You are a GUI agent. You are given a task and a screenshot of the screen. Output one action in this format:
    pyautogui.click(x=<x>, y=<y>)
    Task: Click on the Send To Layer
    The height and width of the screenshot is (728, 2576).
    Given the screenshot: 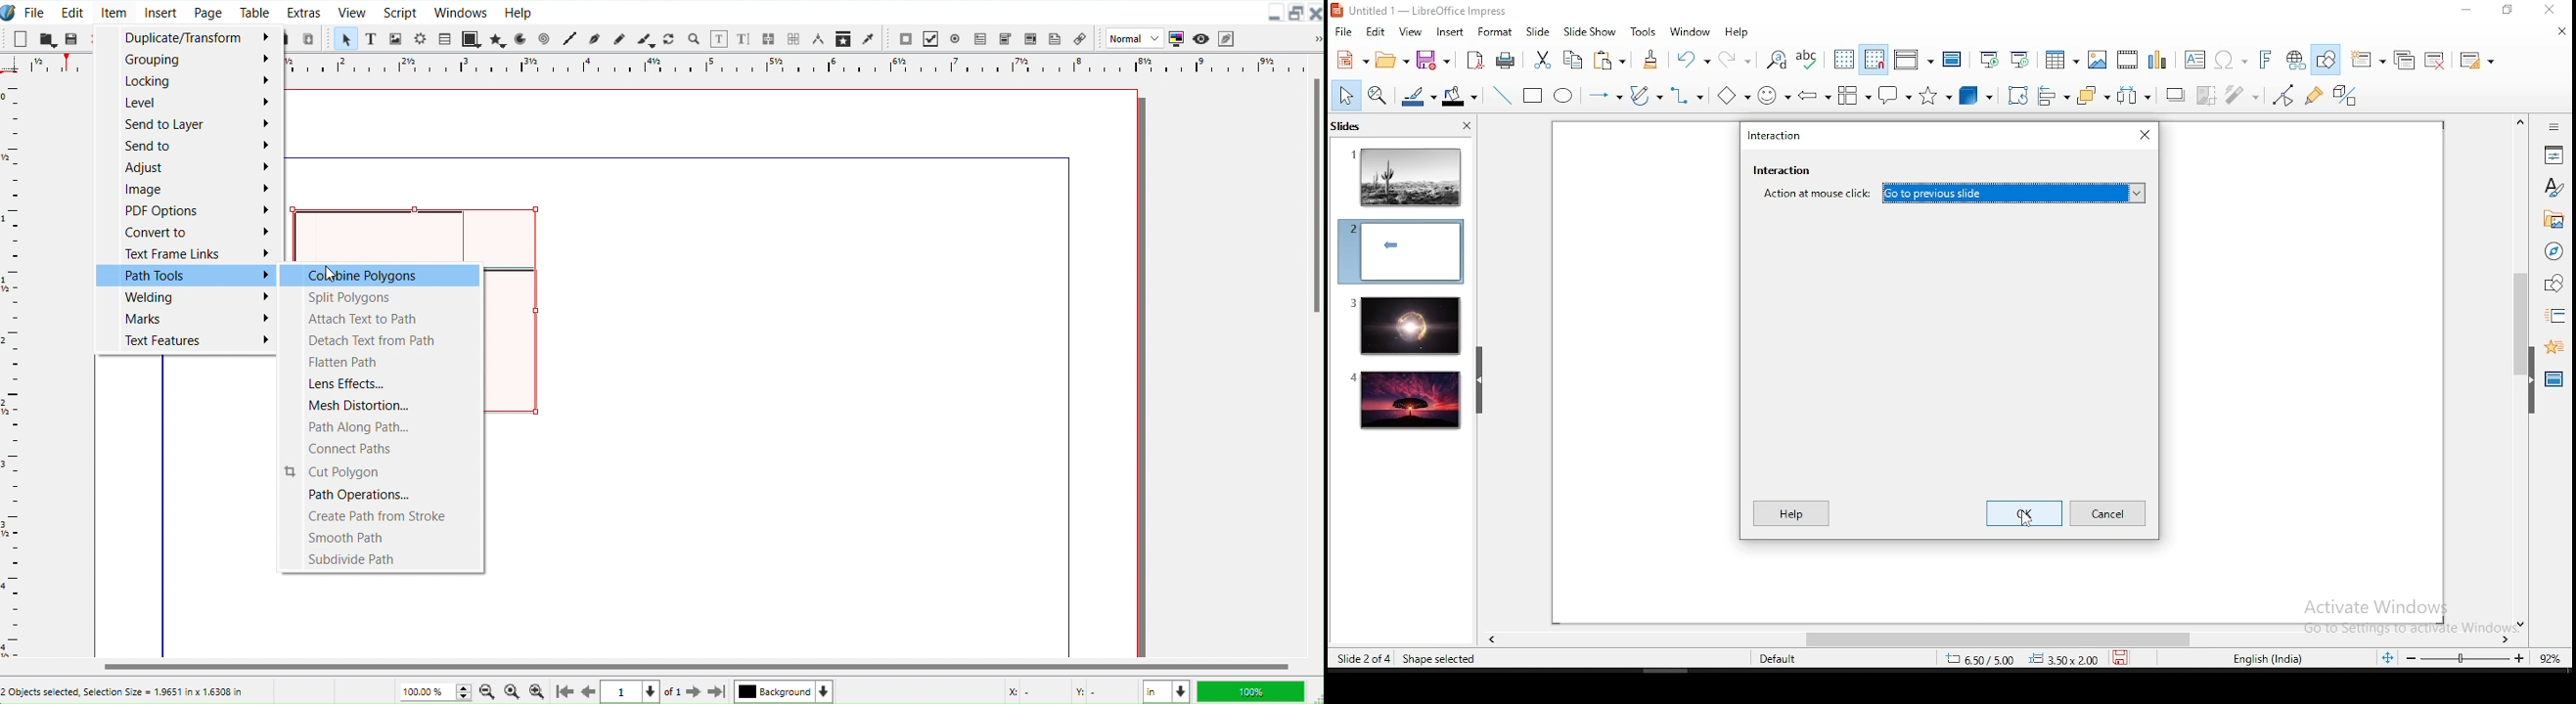 What is the action you would take?
    pyautogui.click(x=189, y=125)
    